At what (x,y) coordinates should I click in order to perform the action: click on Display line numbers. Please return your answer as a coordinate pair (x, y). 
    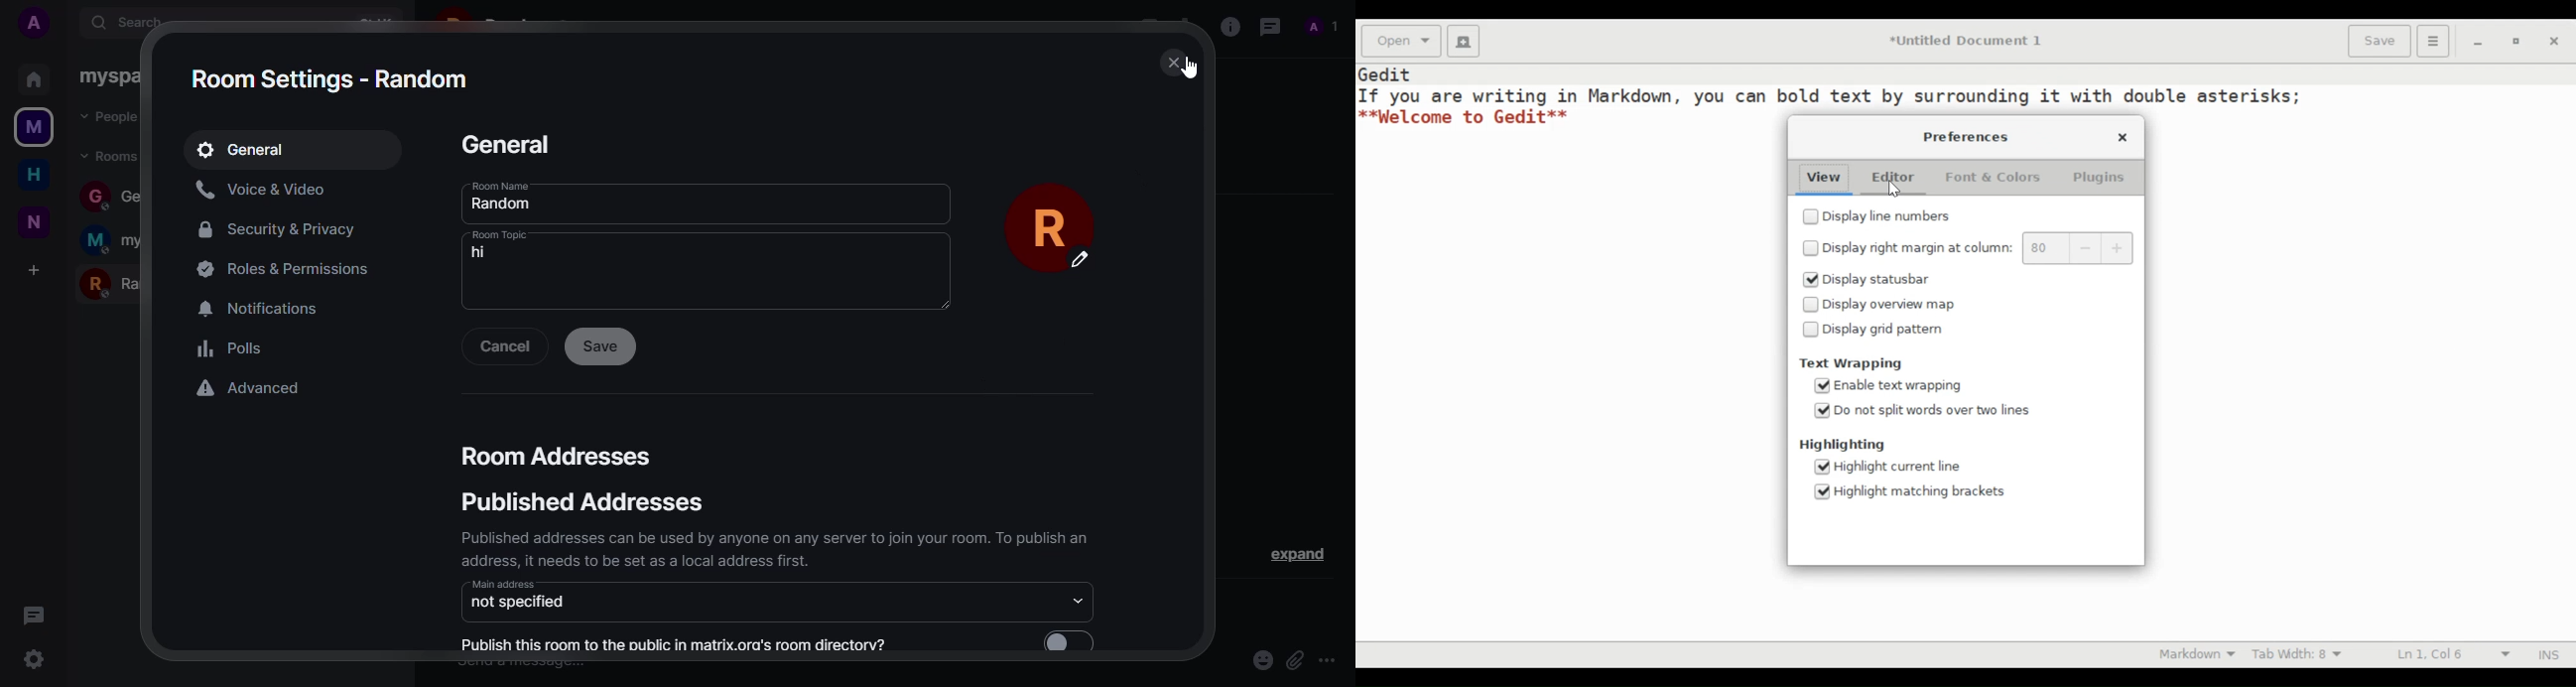
    Looking at the image, I should click on (1894, 218).